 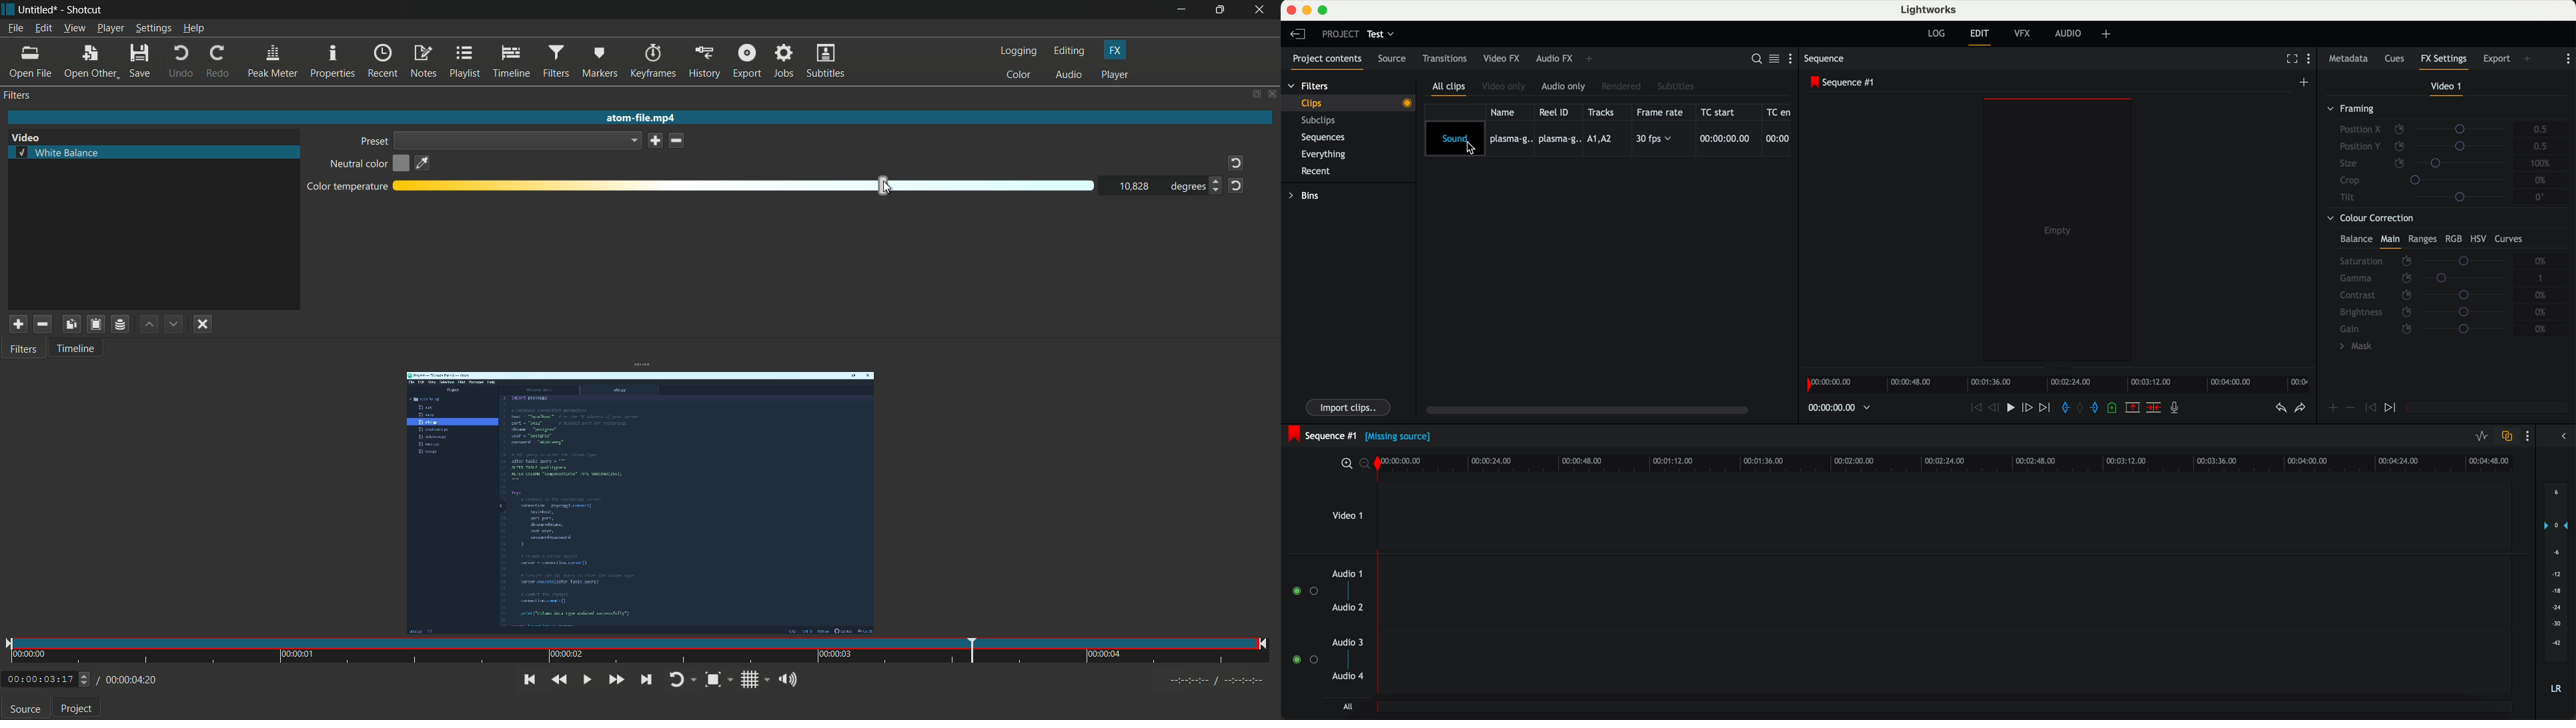 I want to click on filters, so click(x=557, y=61).